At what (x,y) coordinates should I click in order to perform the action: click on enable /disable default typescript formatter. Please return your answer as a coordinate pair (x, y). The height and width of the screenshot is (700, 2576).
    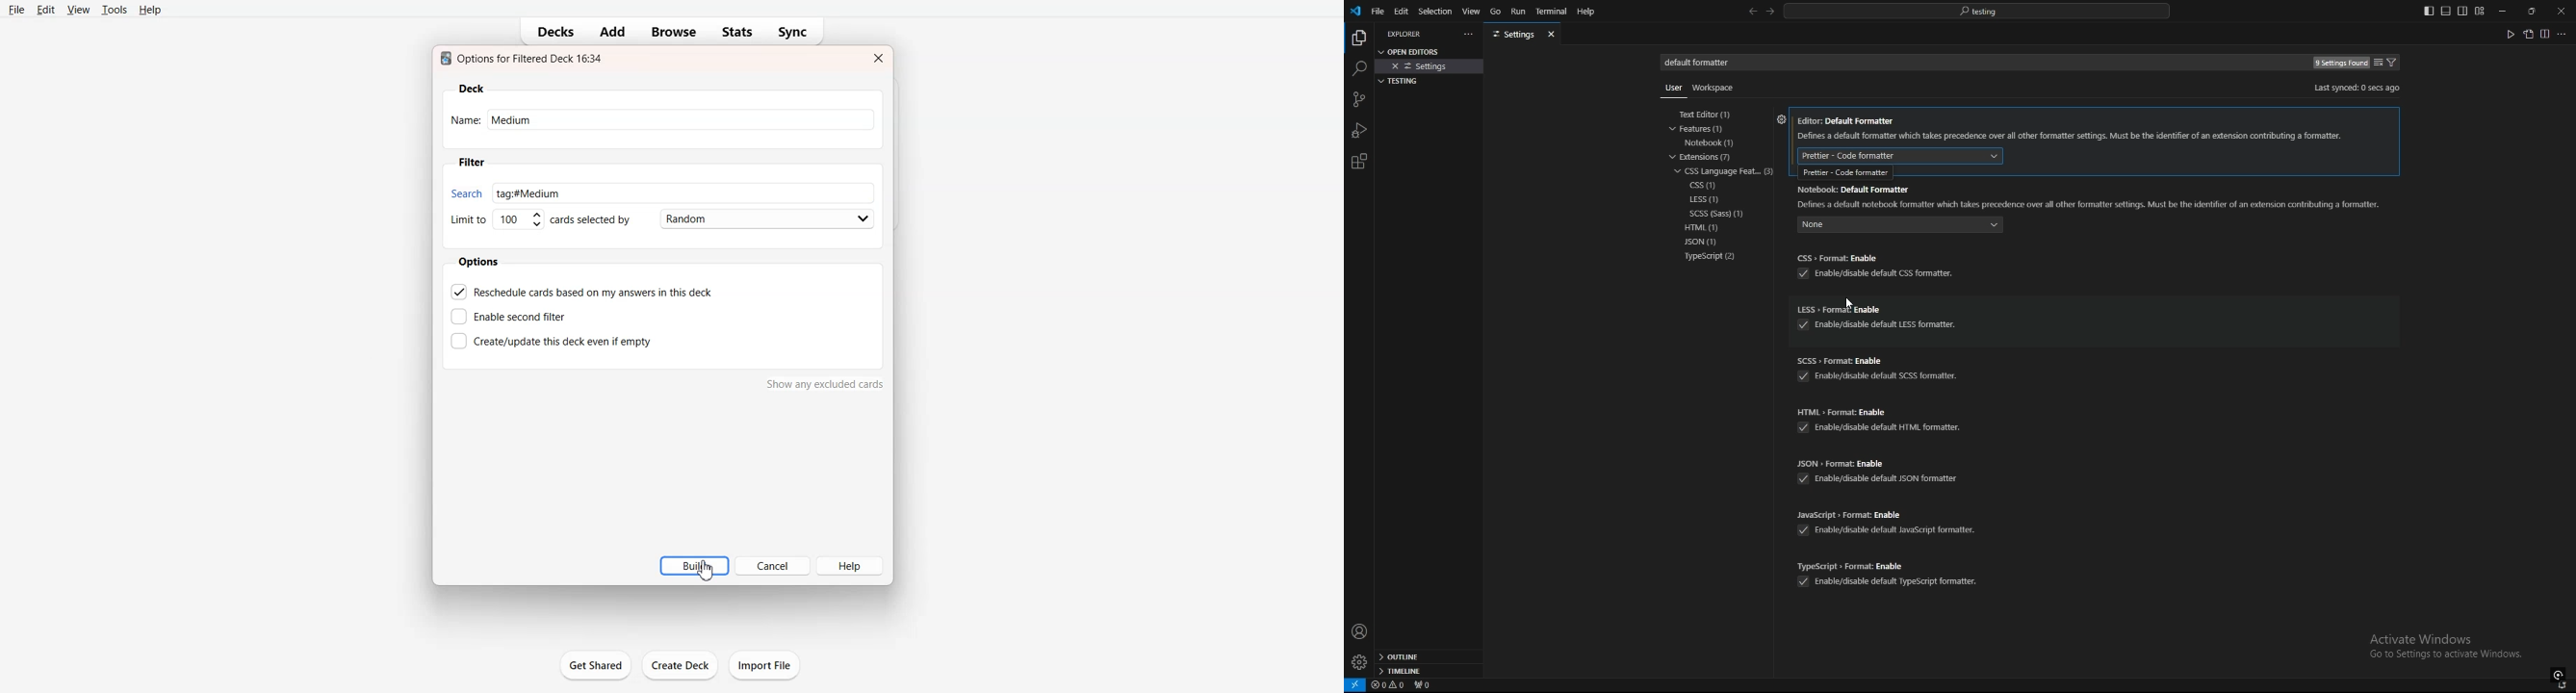
    Looking at the image, I should click on (1887, 582).